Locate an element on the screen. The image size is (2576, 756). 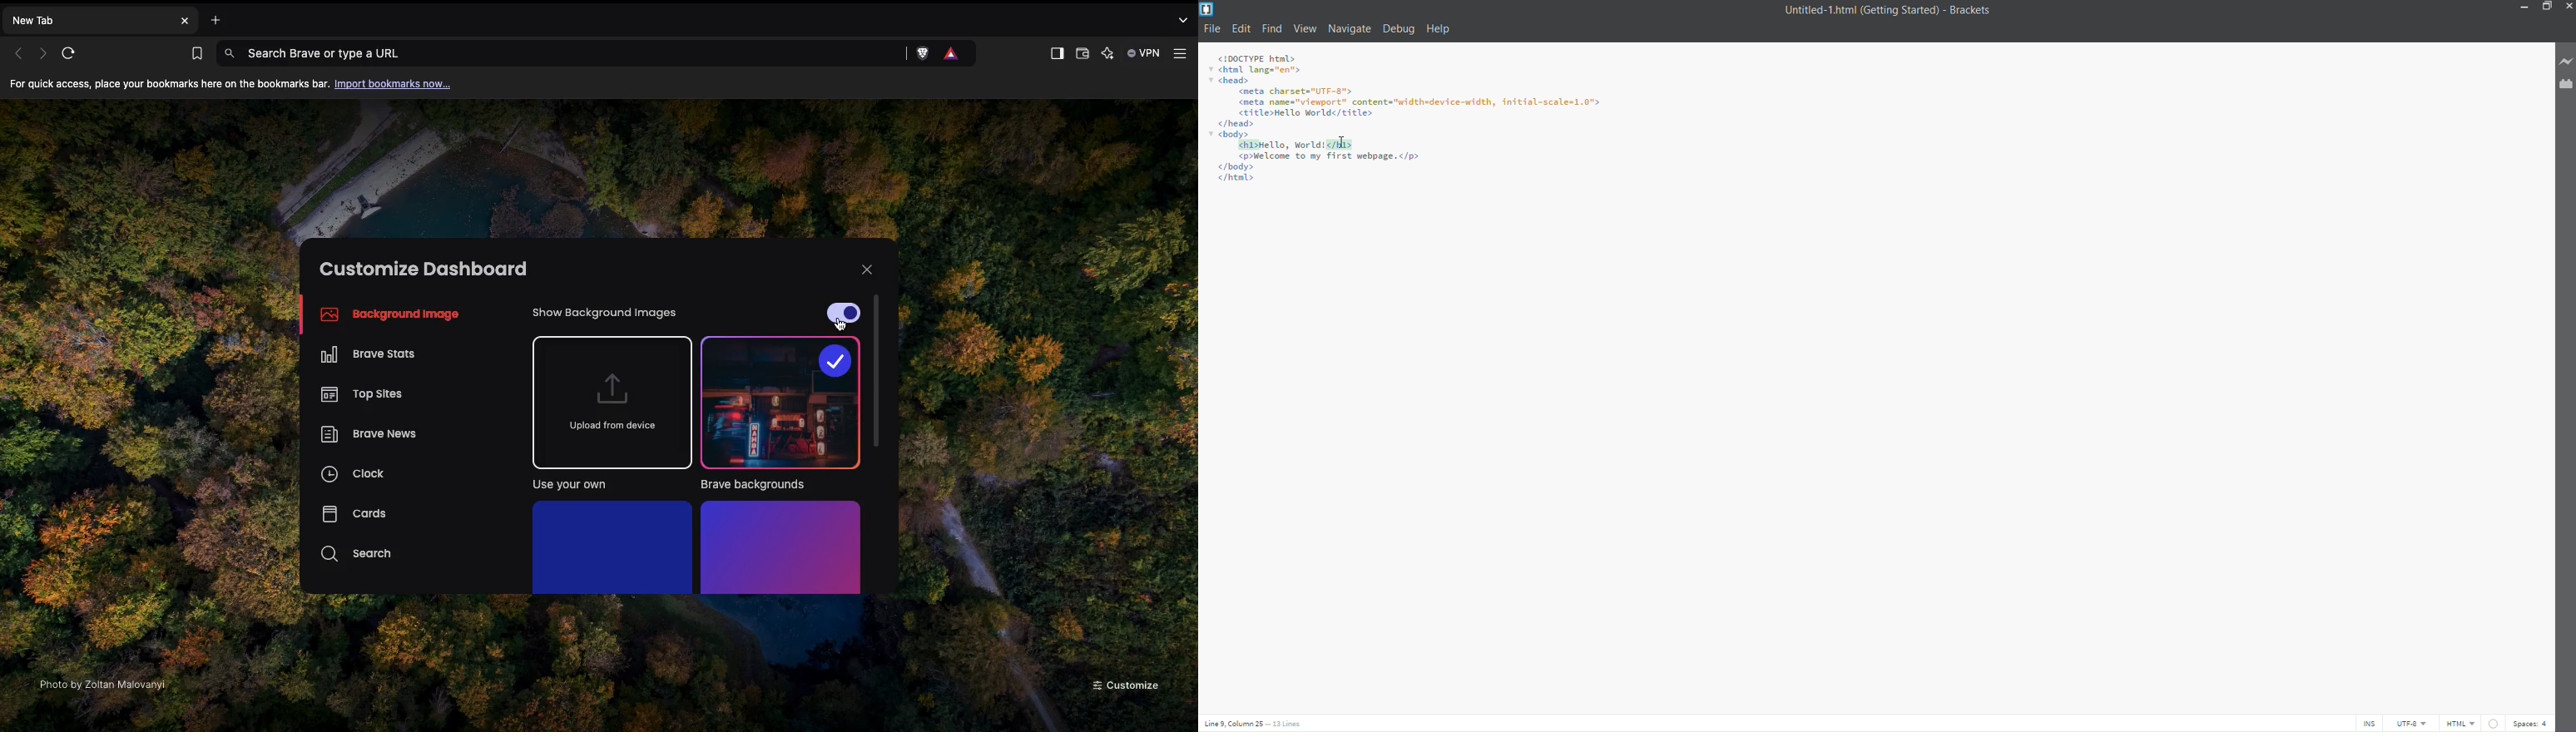
help is located at coordinates (1441, 29).